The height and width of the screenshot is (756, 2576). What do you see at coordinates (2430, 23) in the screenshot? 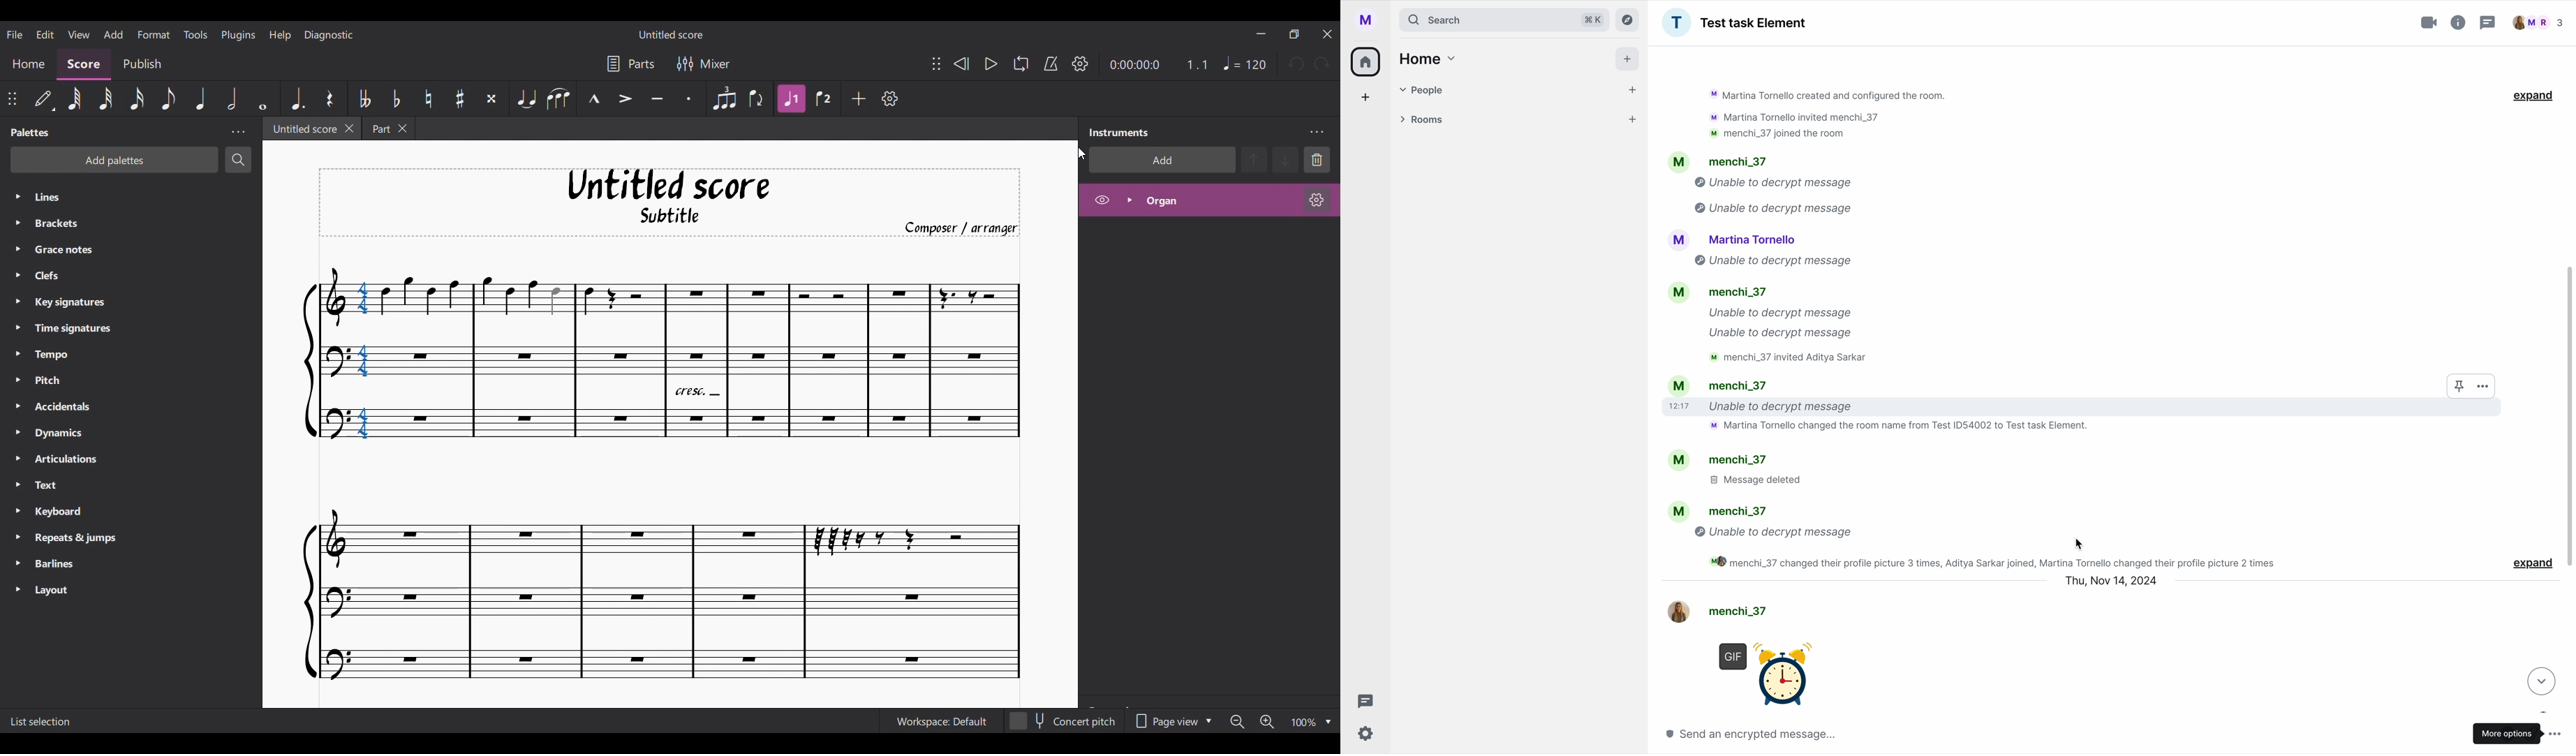
I see `video call` at bounding box center [2430, 23].